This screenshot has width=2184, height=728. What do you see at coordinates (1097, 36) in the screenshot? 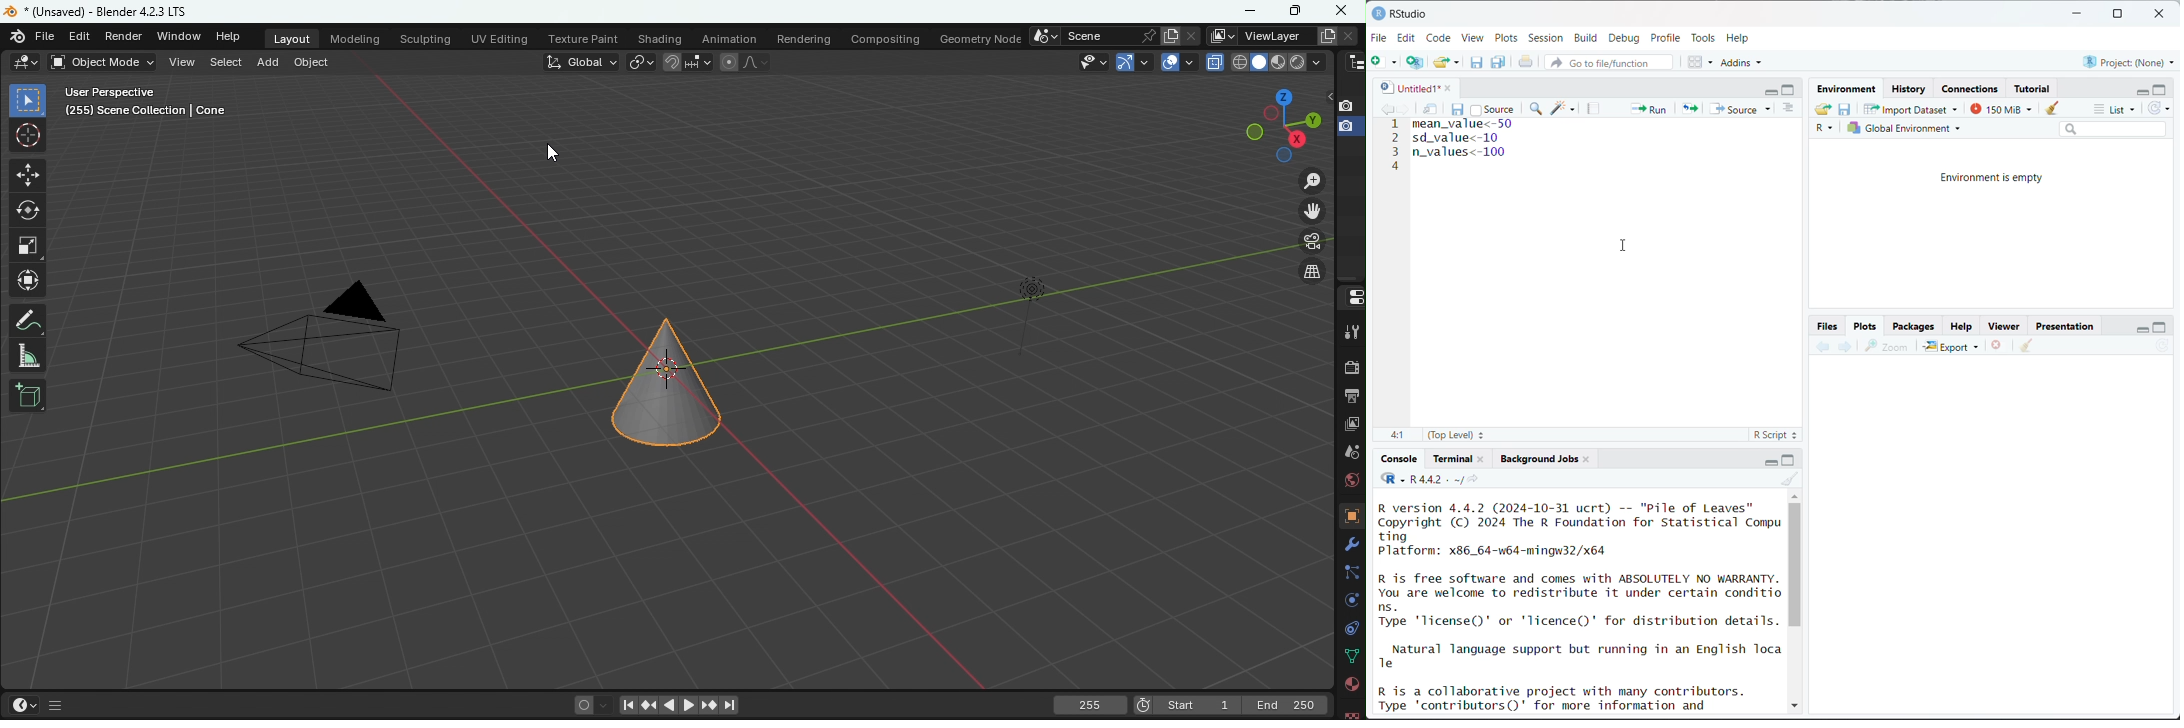
I see `Name` at bounding box center [1097, 36].